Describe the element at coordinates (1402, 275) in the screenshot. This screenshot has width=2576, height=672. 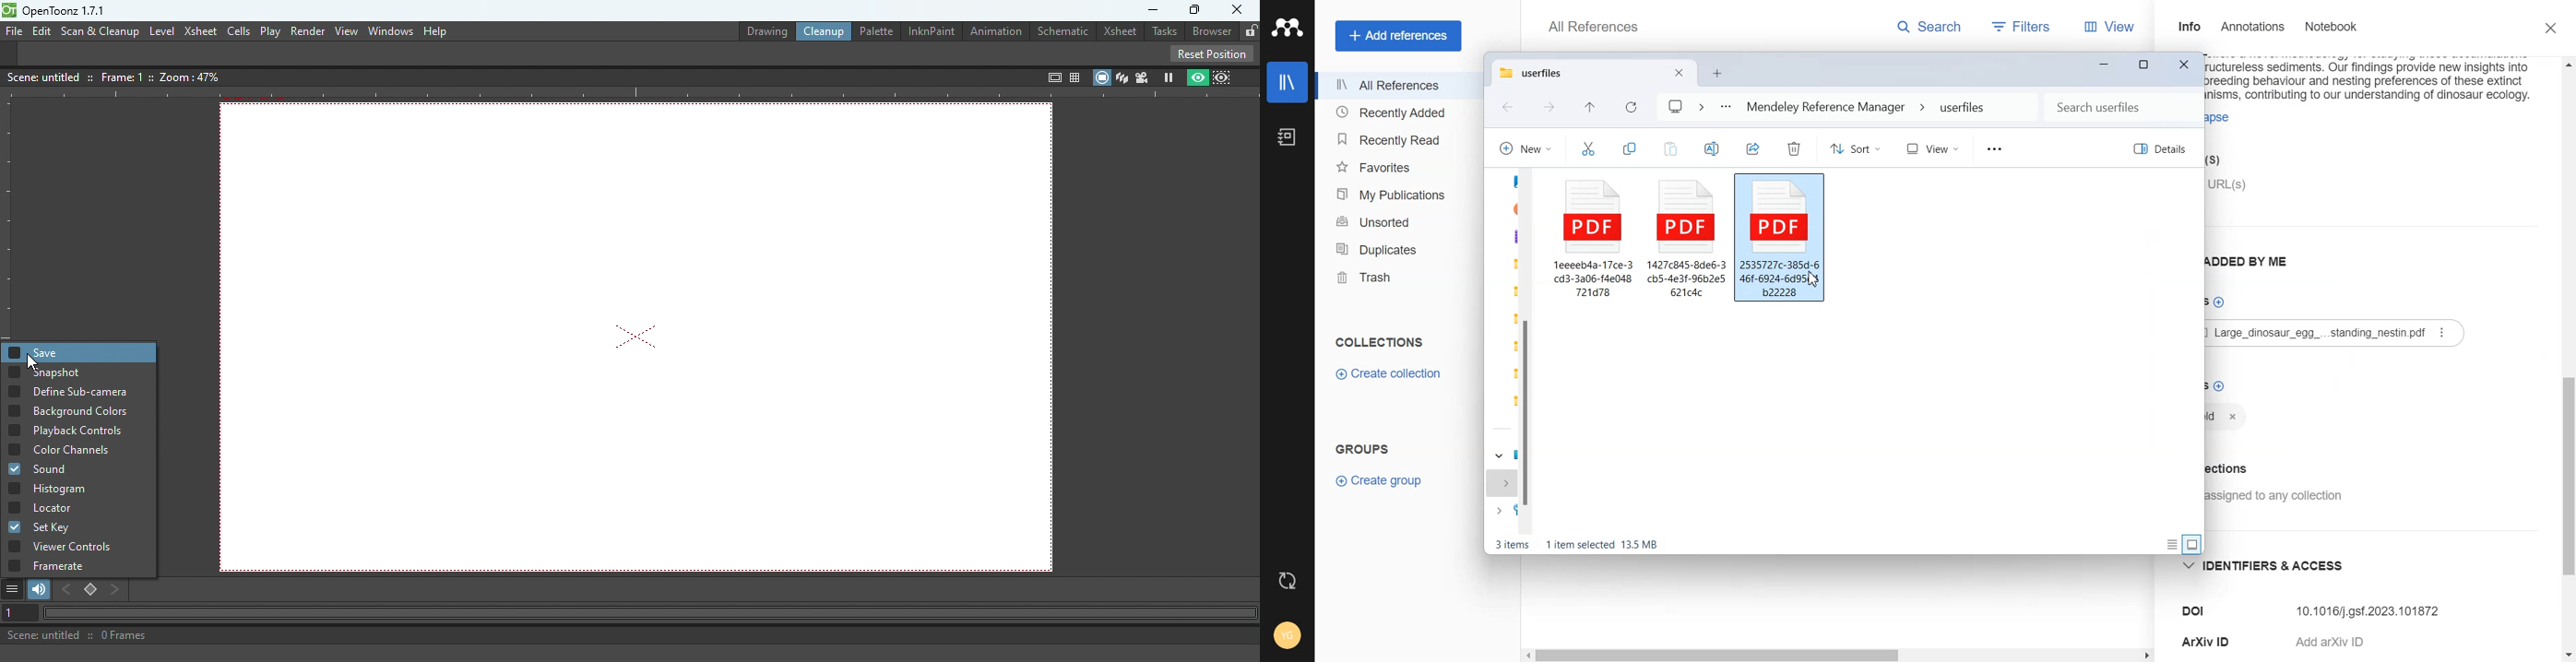
I see `Trash` at that location.